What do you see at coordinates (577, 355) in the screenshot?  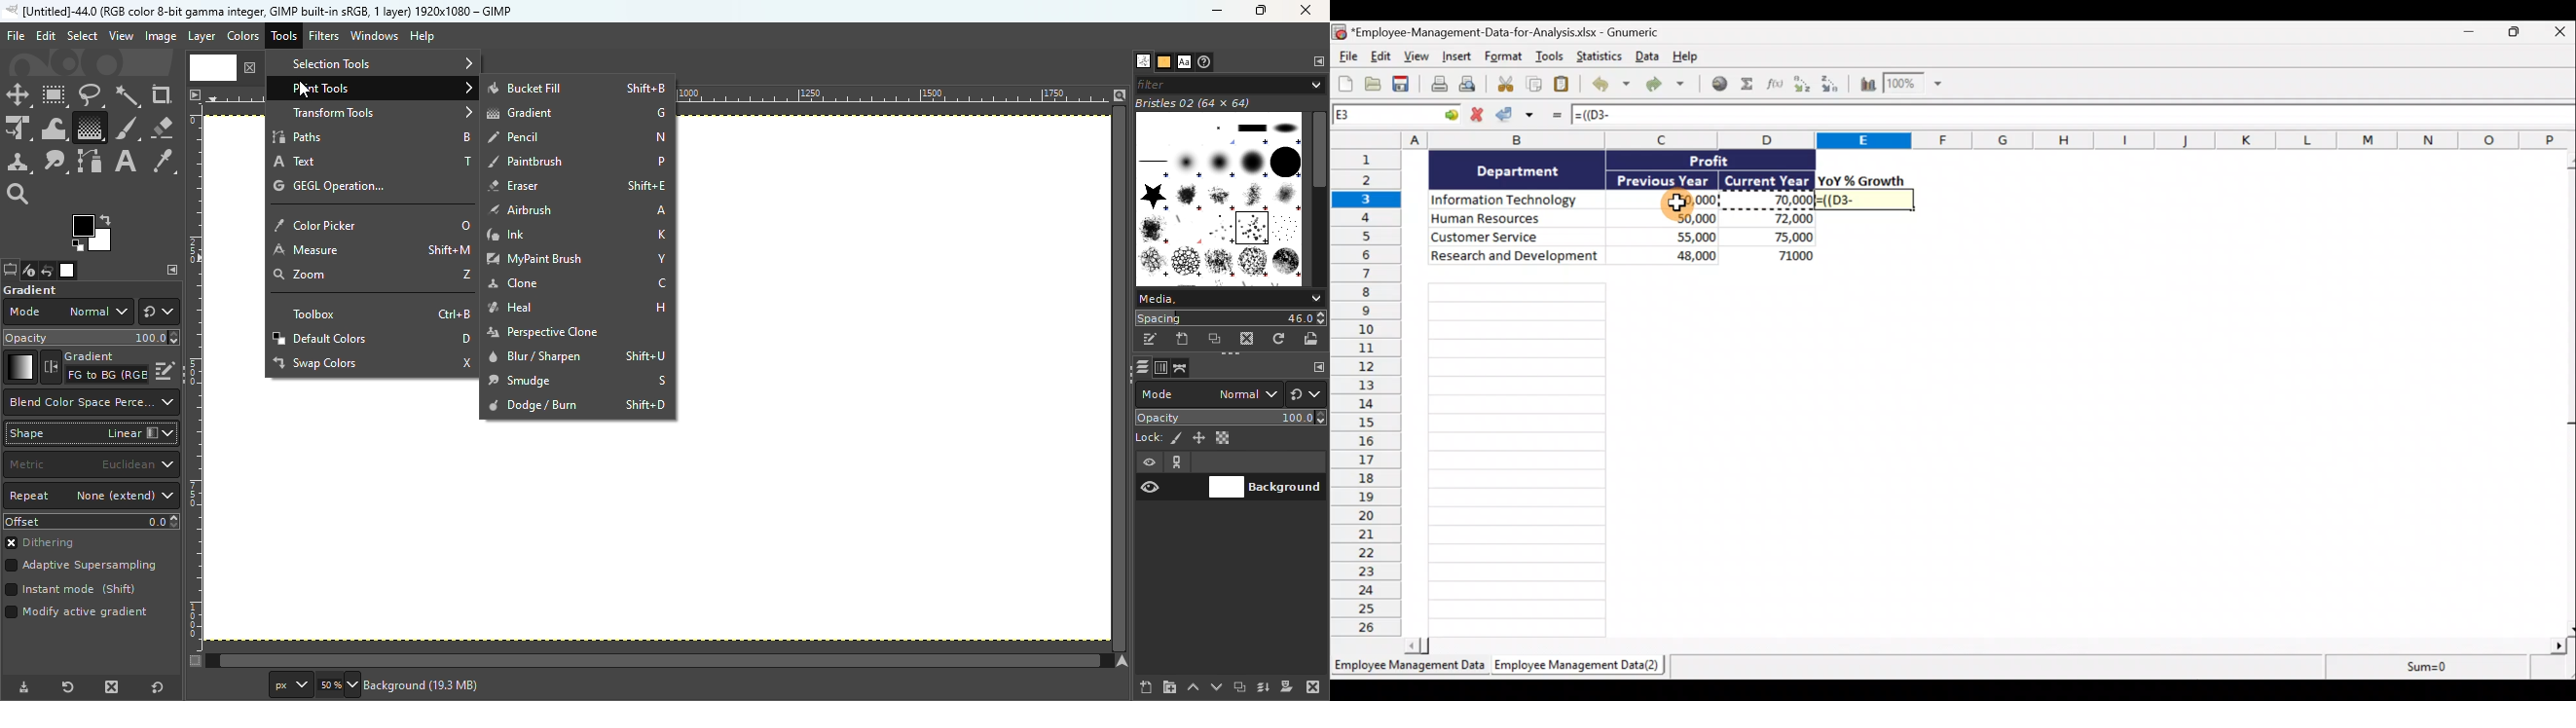 I see `Blur/sharpen` at bounding box center [577, 355].